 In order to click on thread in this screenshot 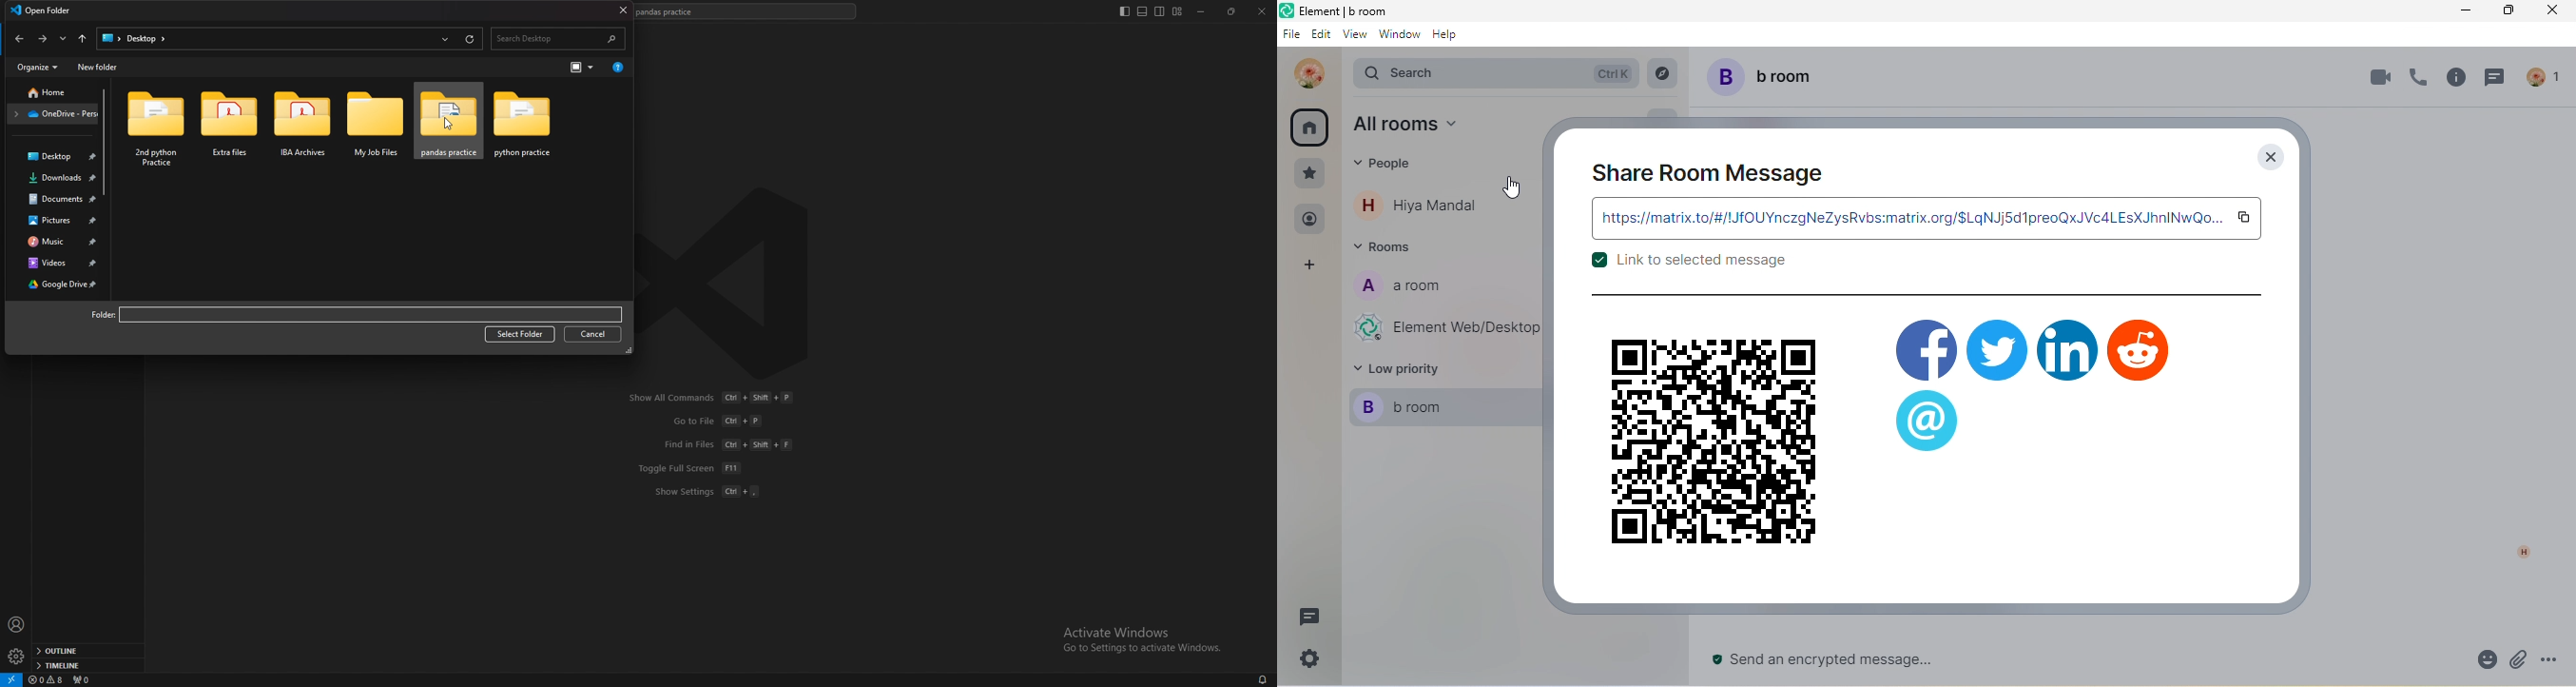, I will do `click(1308, 618)`.